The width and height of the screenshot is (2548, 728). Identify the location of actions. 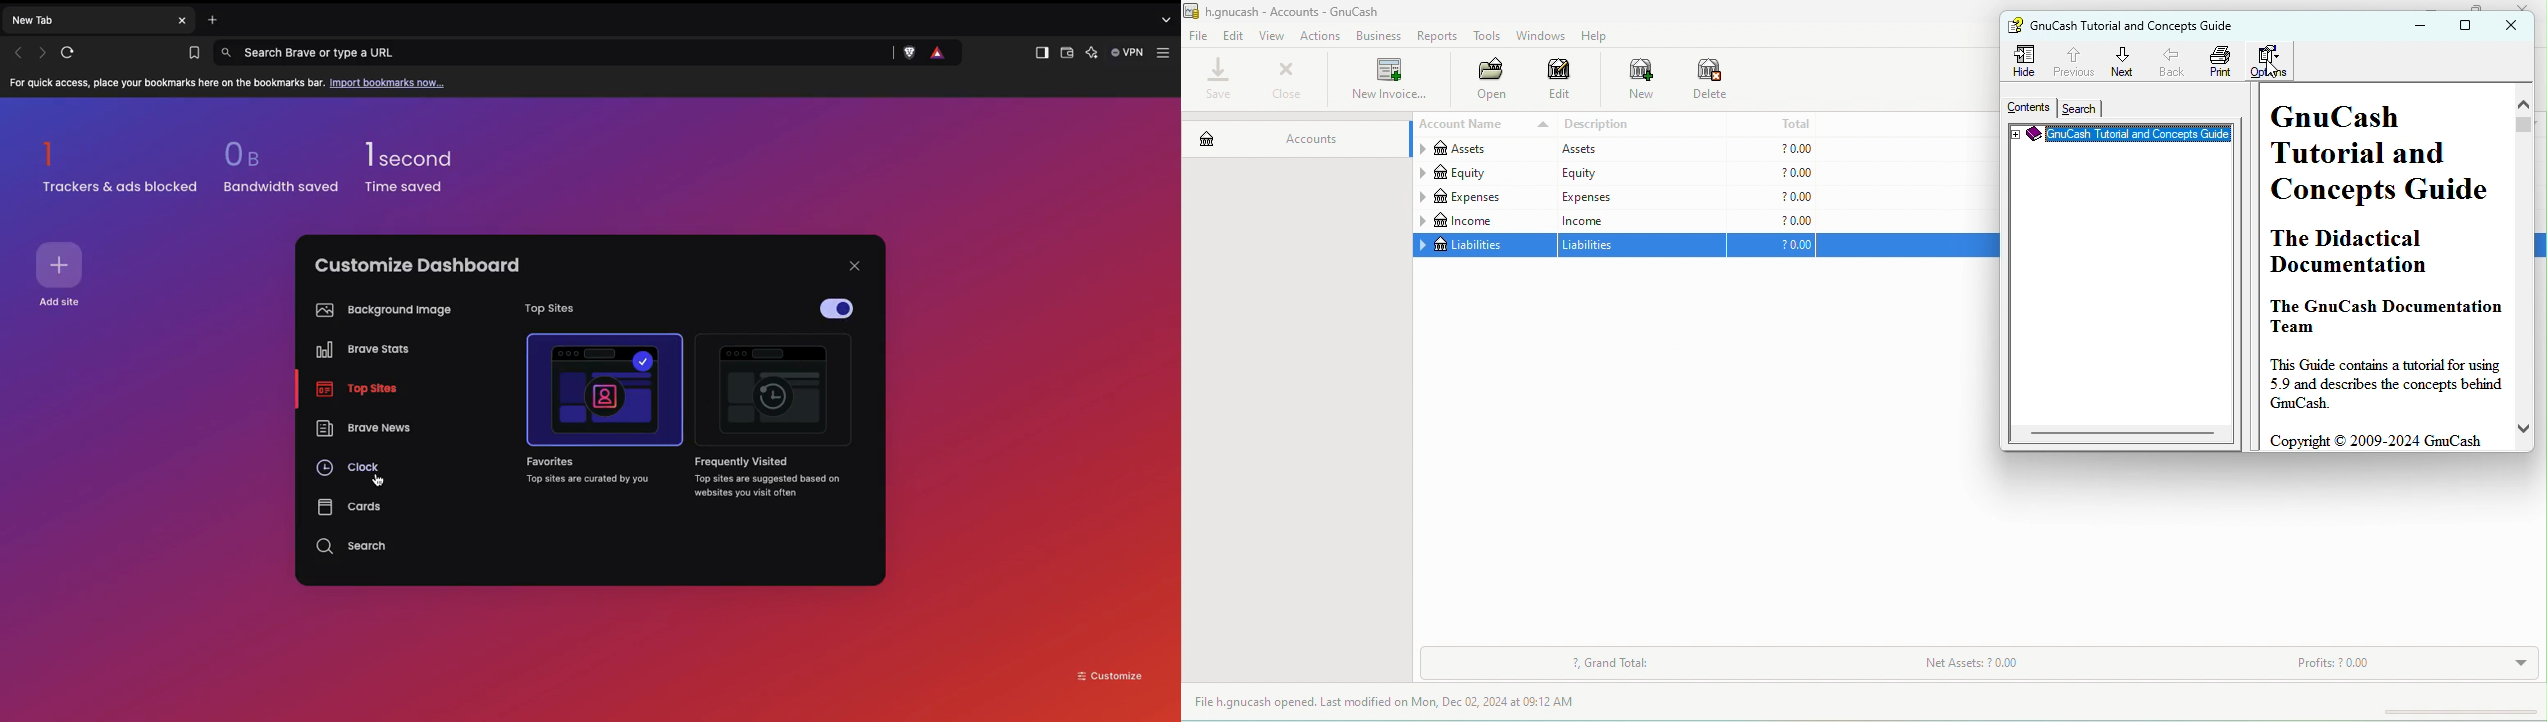
(1324, 36).